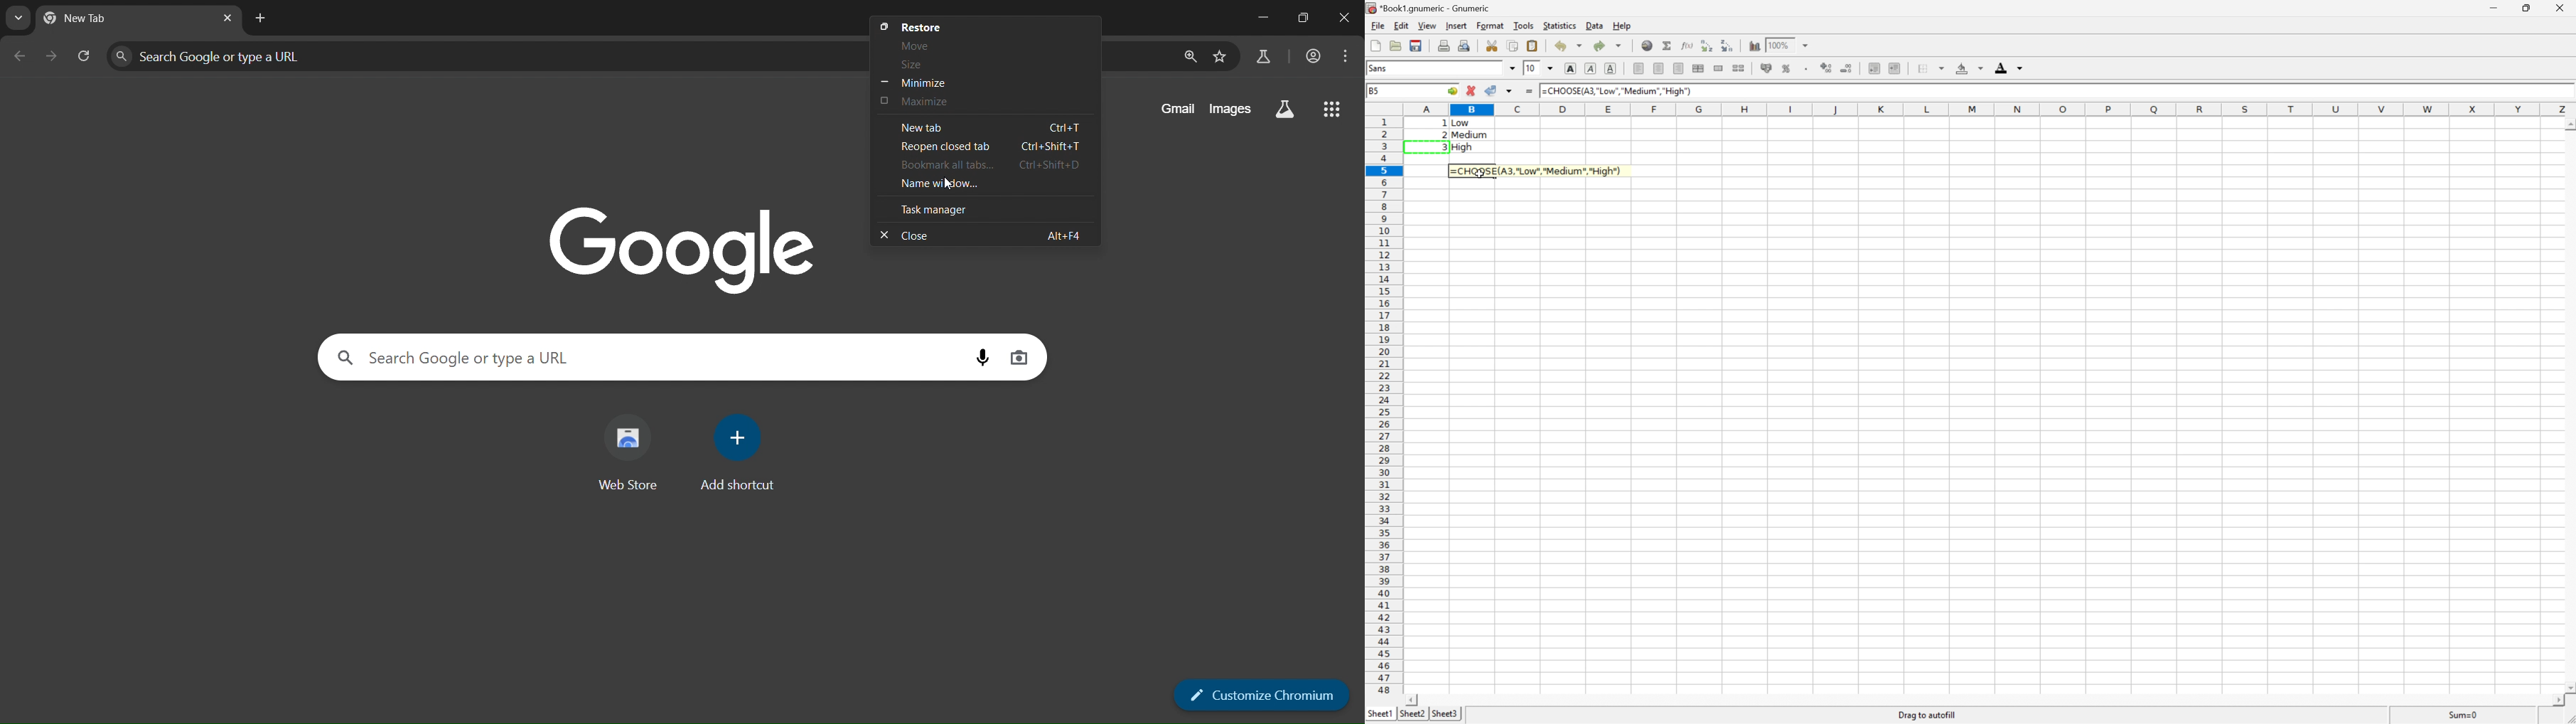  I want to click on Set the format of the selected cells to include a thousands separator, so click(1806, 70).